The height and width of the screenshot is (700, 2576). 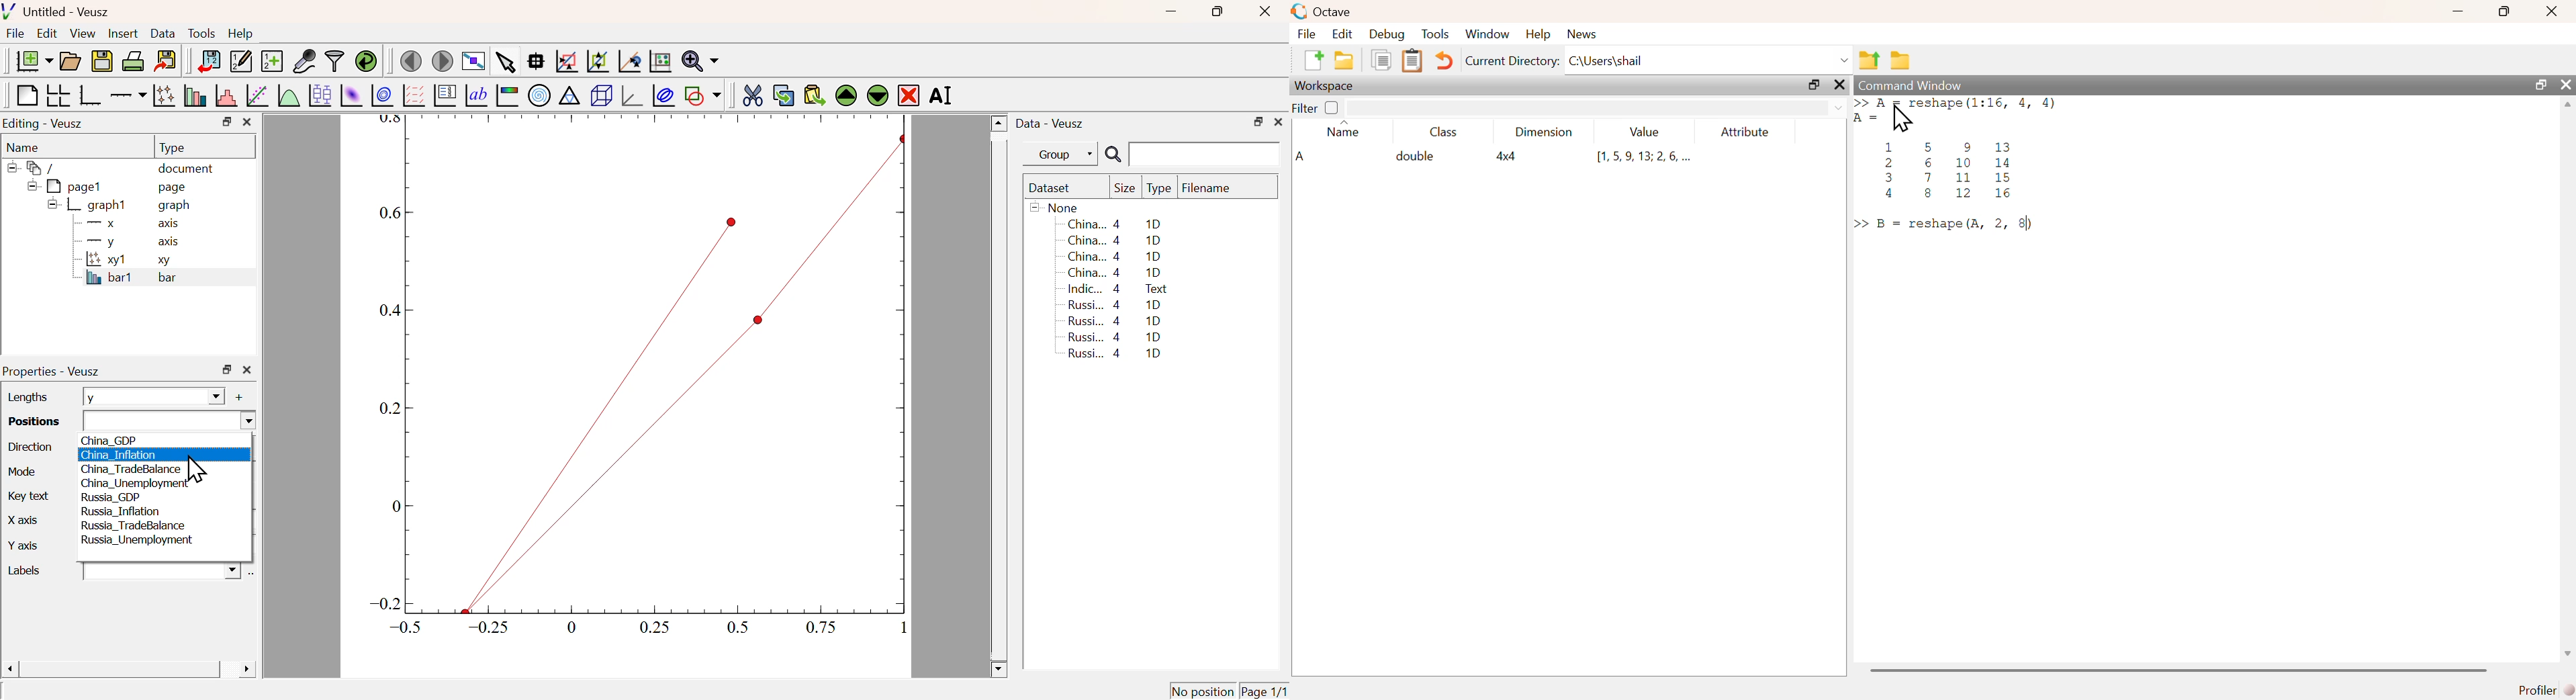 What do you see at coordinates (30, 446) in the screenshot?
I see `Direction` at bounding box center [30, 446].